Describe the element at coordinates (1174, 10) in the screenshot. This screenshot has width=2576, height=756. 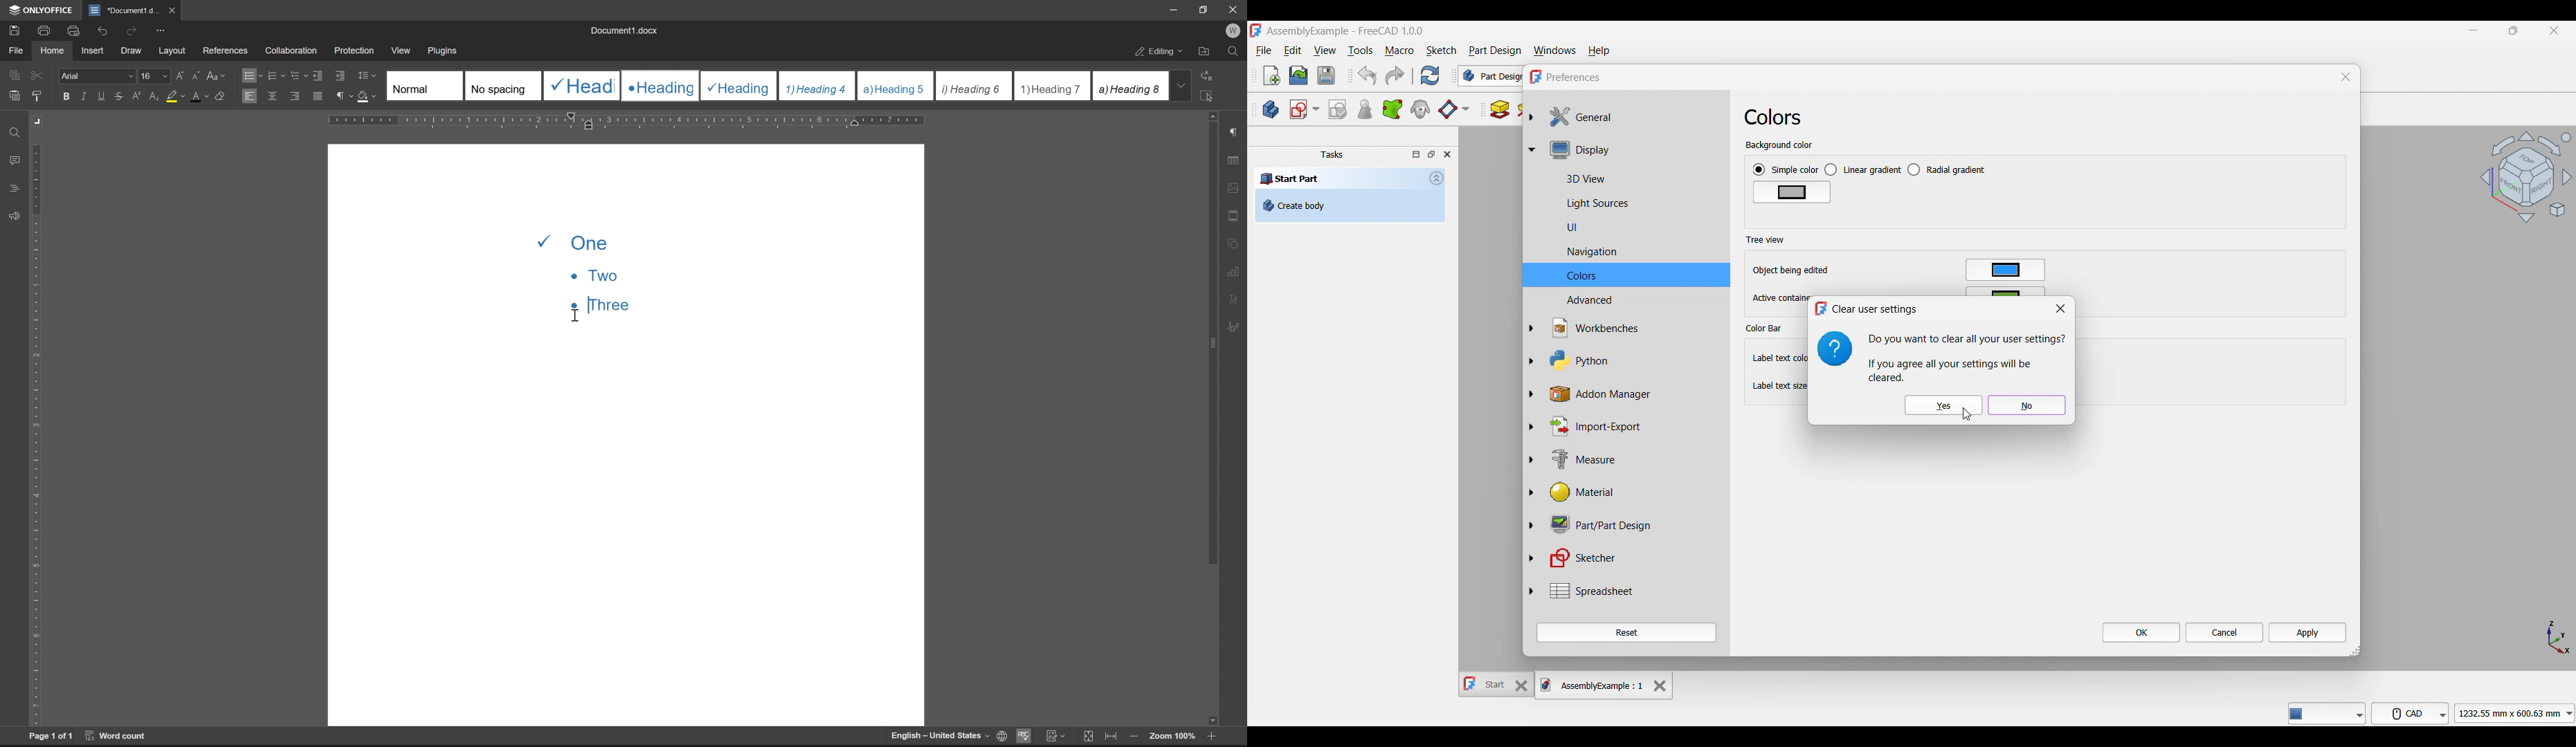
I see `minimize` at that location.